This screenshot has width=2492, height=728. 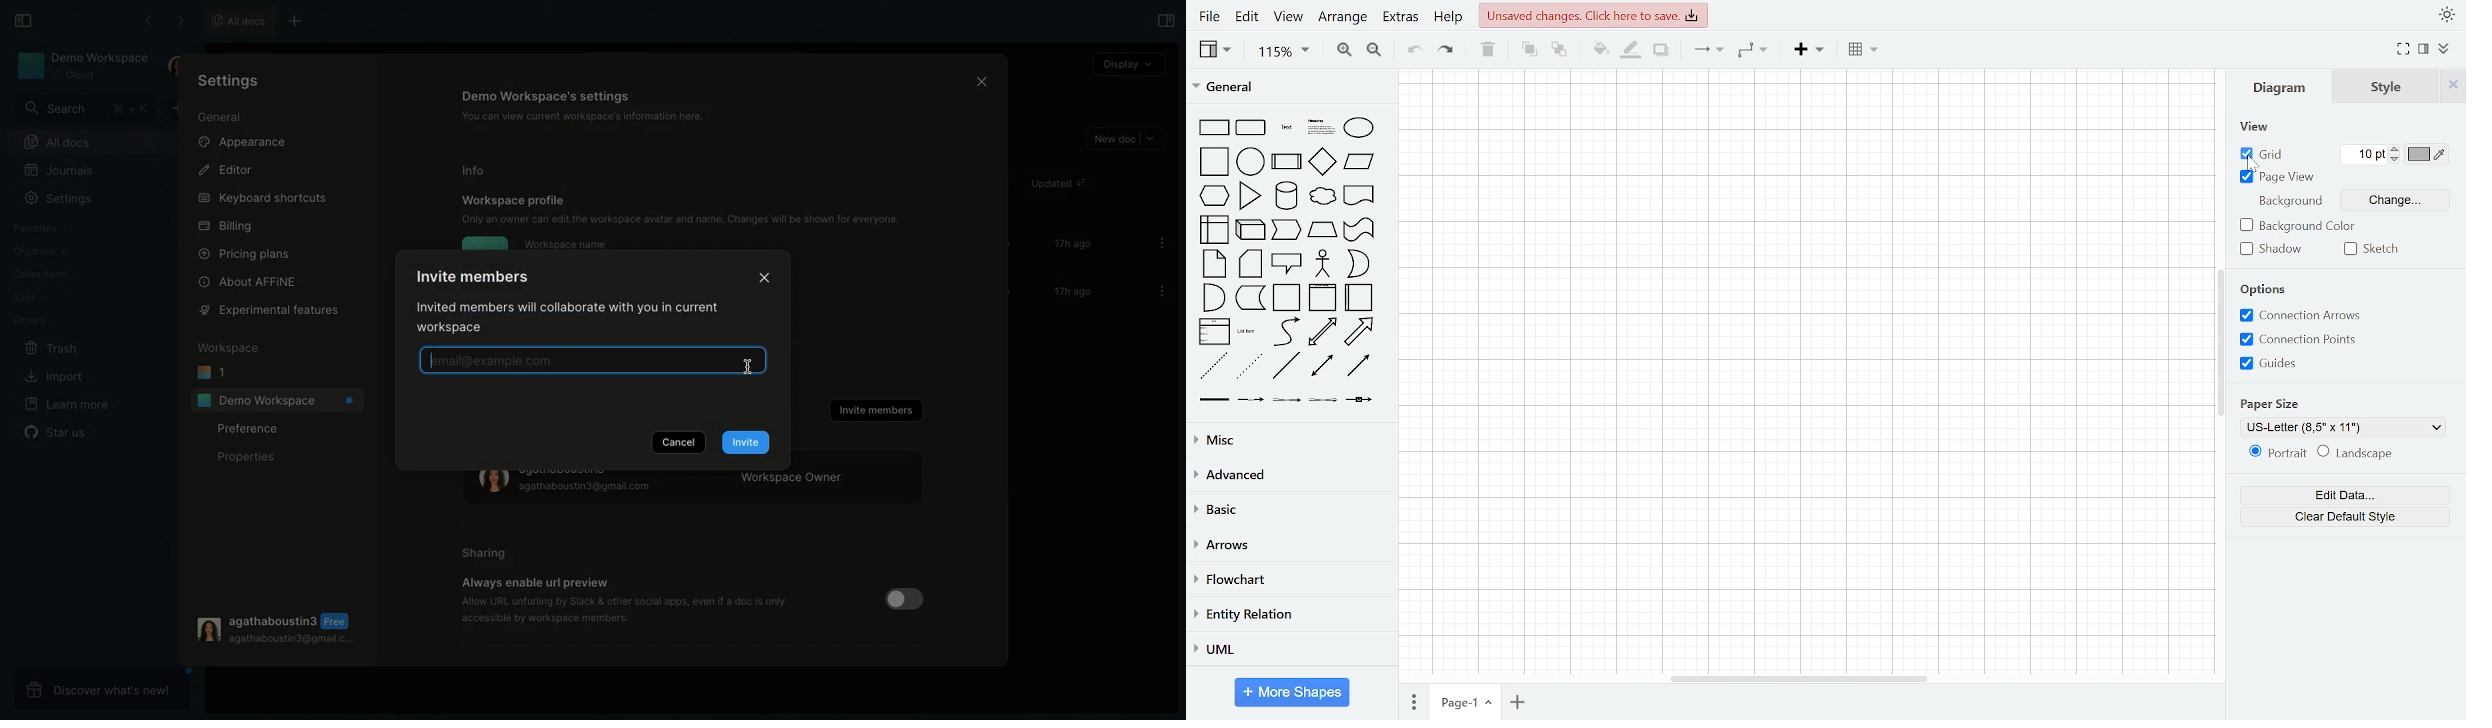 What do you see at coordinates (1520, 703) in the screenshot?
I see `add page` at bounding box center [1520, 703].